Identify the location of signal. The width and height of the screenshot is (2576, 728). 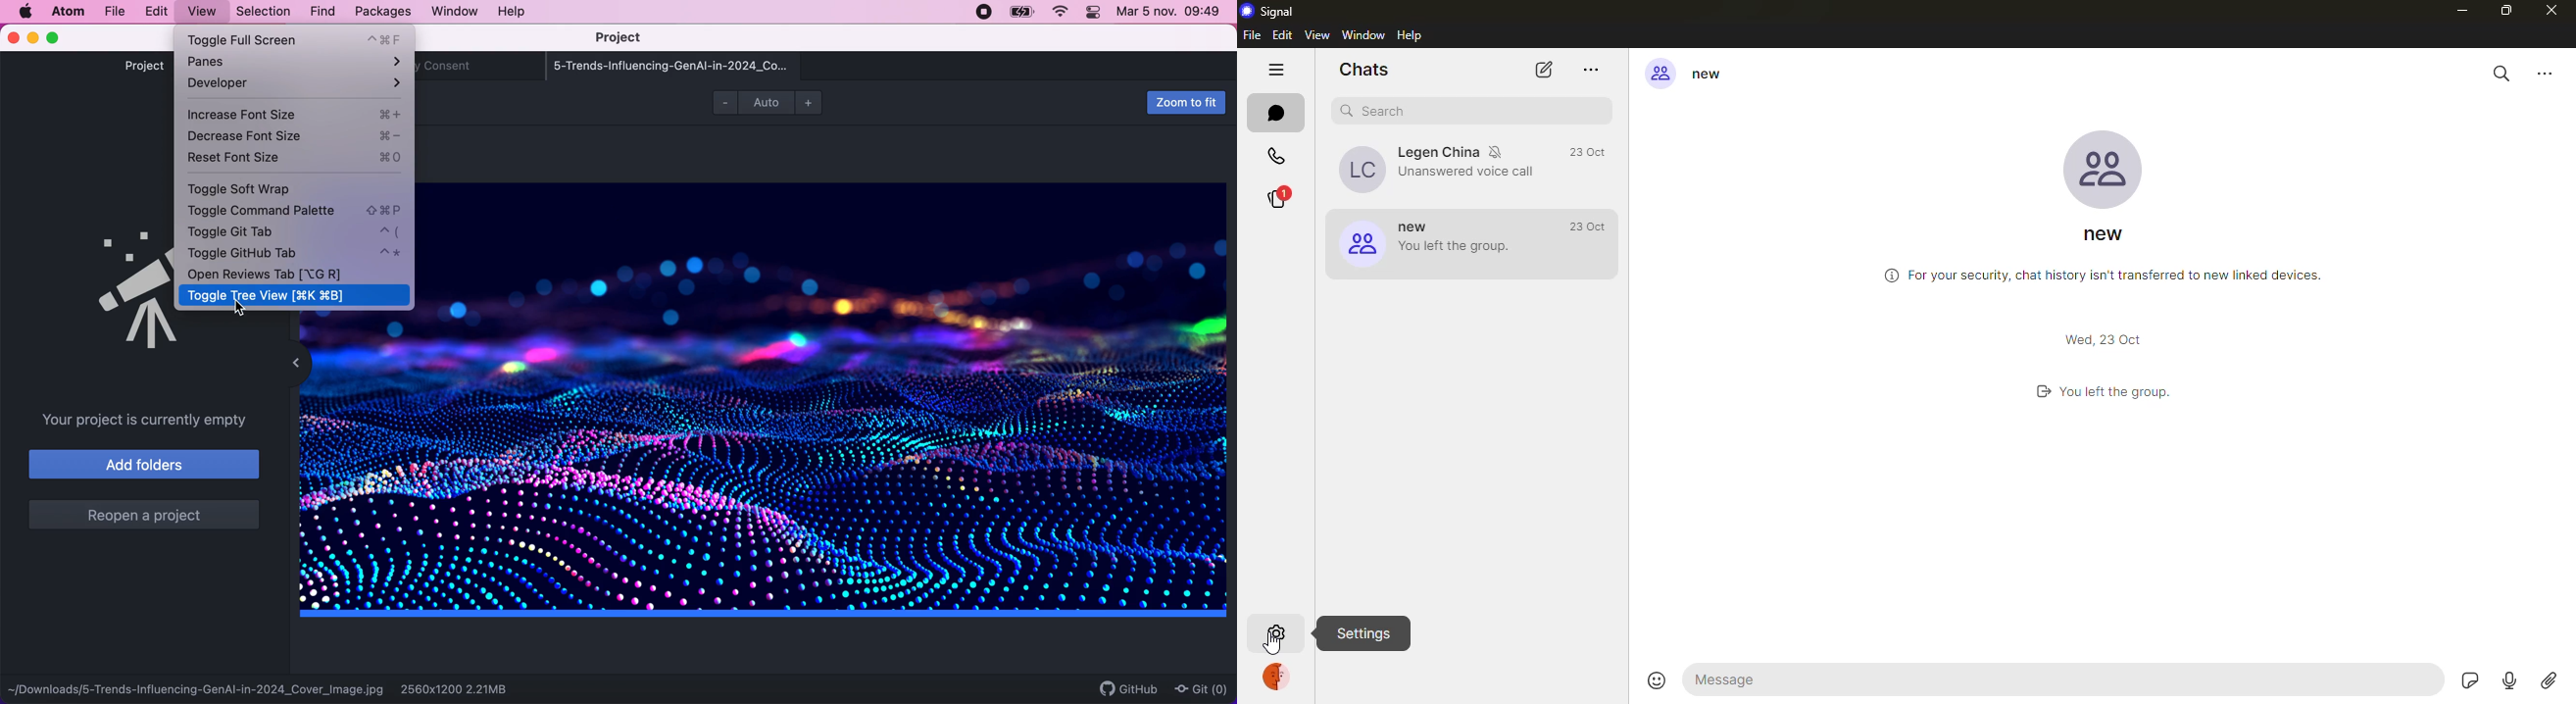
(1267, 11).